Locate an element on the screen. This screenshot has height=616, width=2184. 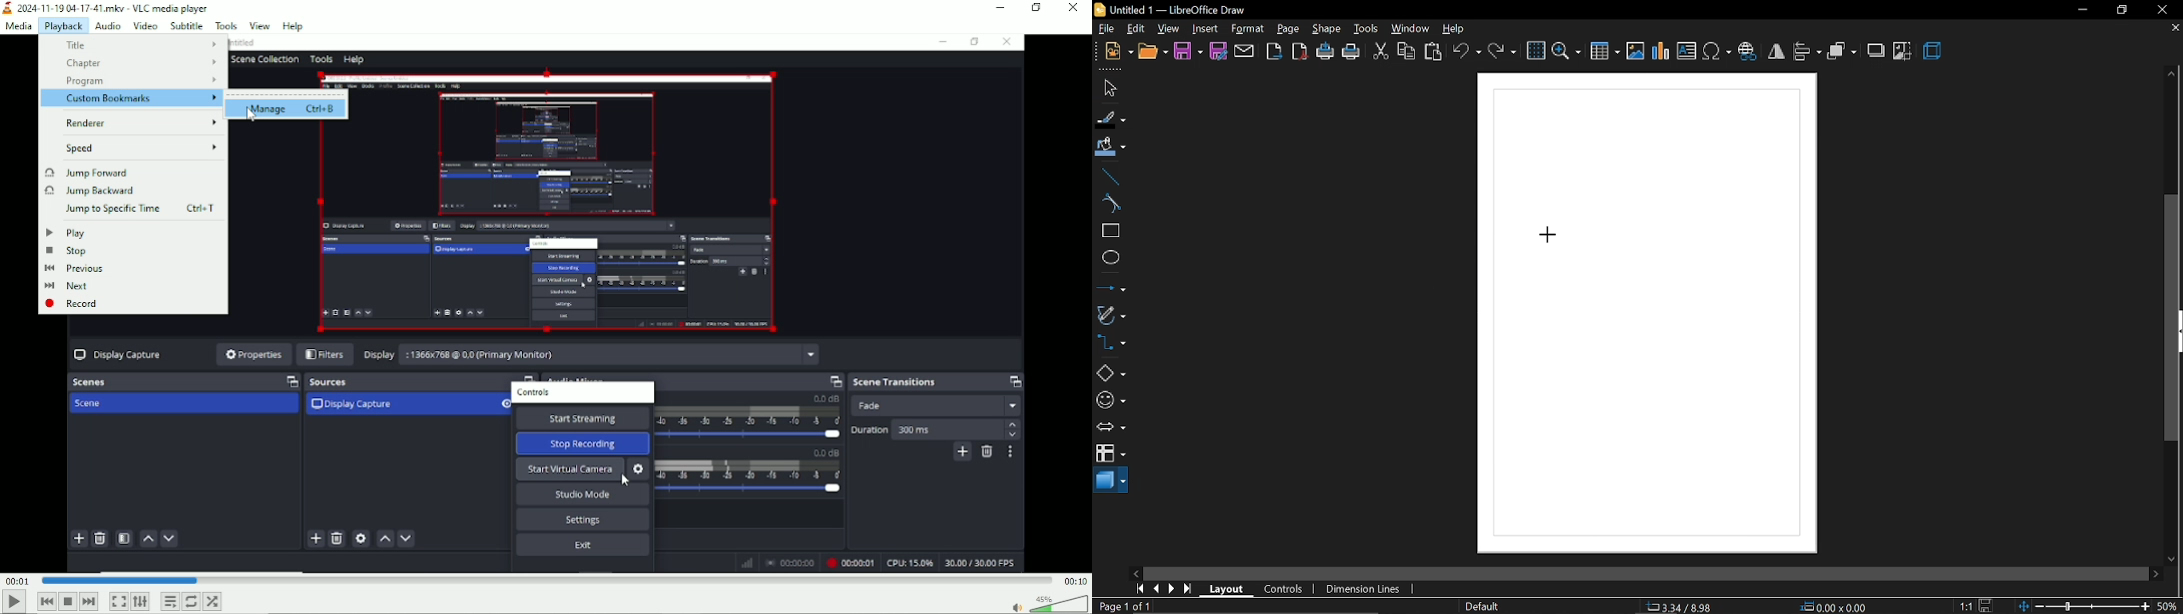
save is located at coordinates (1189, 52).